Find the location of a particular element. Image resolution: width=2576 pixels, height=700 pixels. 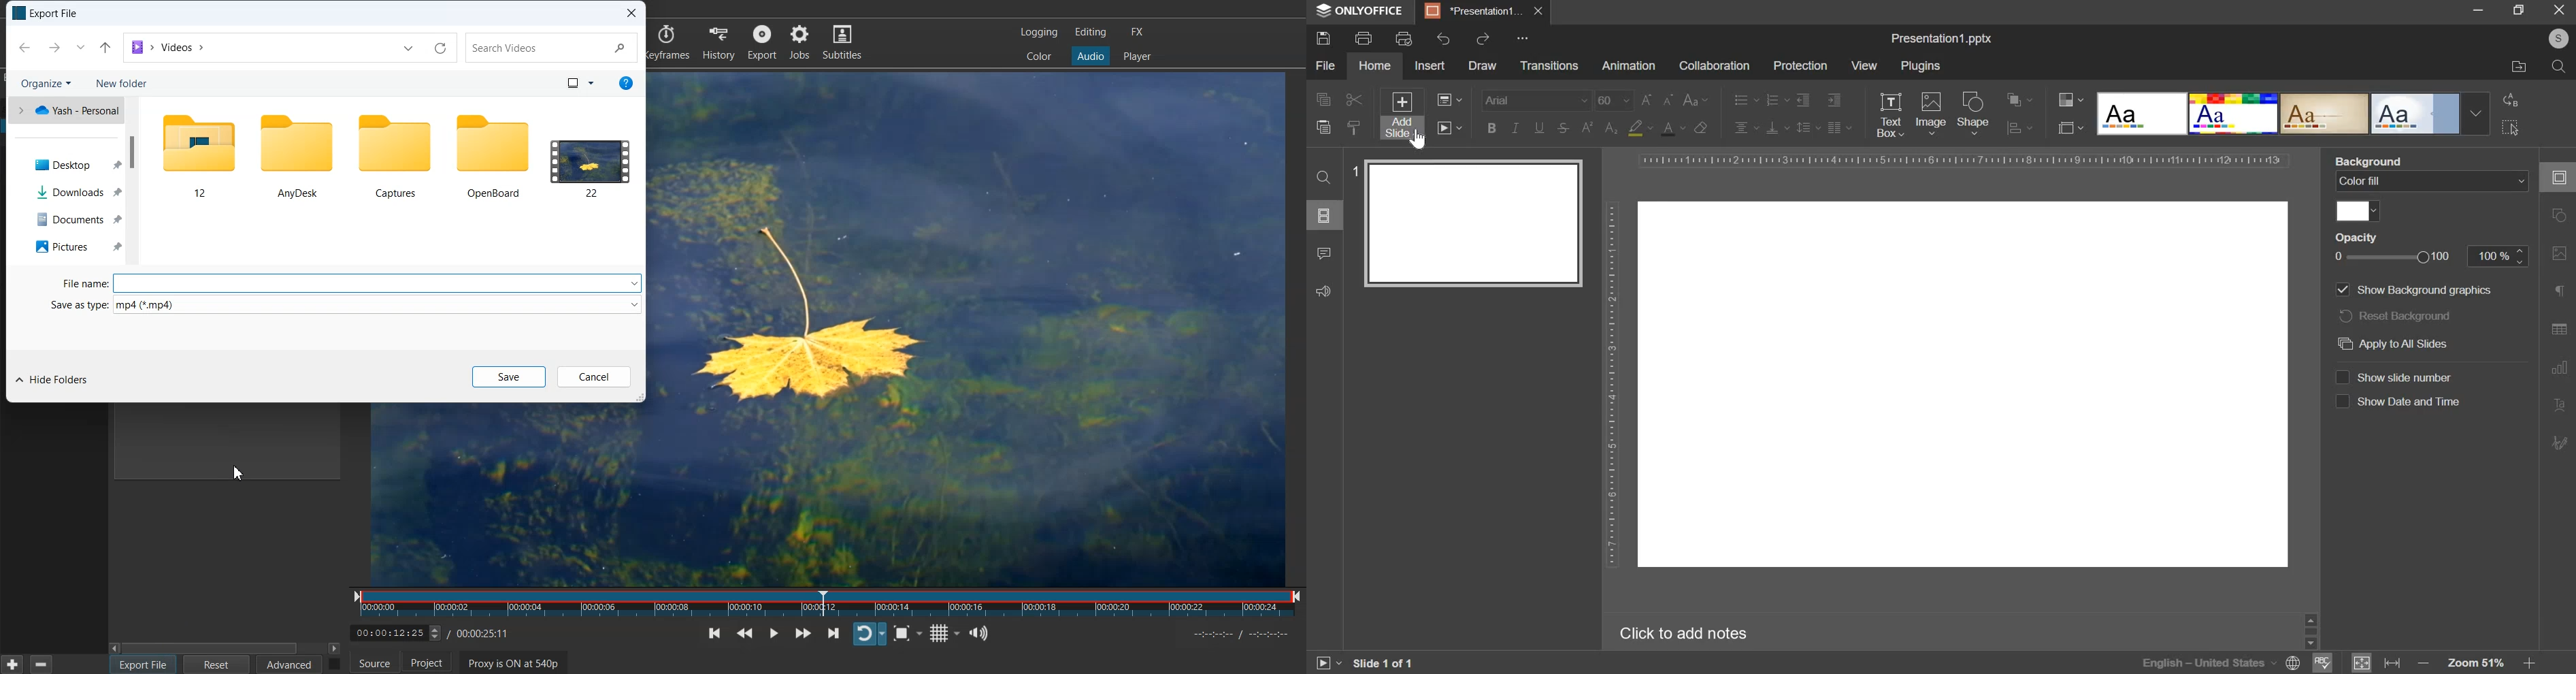

draw tools is located at coordinates (2564, 439).